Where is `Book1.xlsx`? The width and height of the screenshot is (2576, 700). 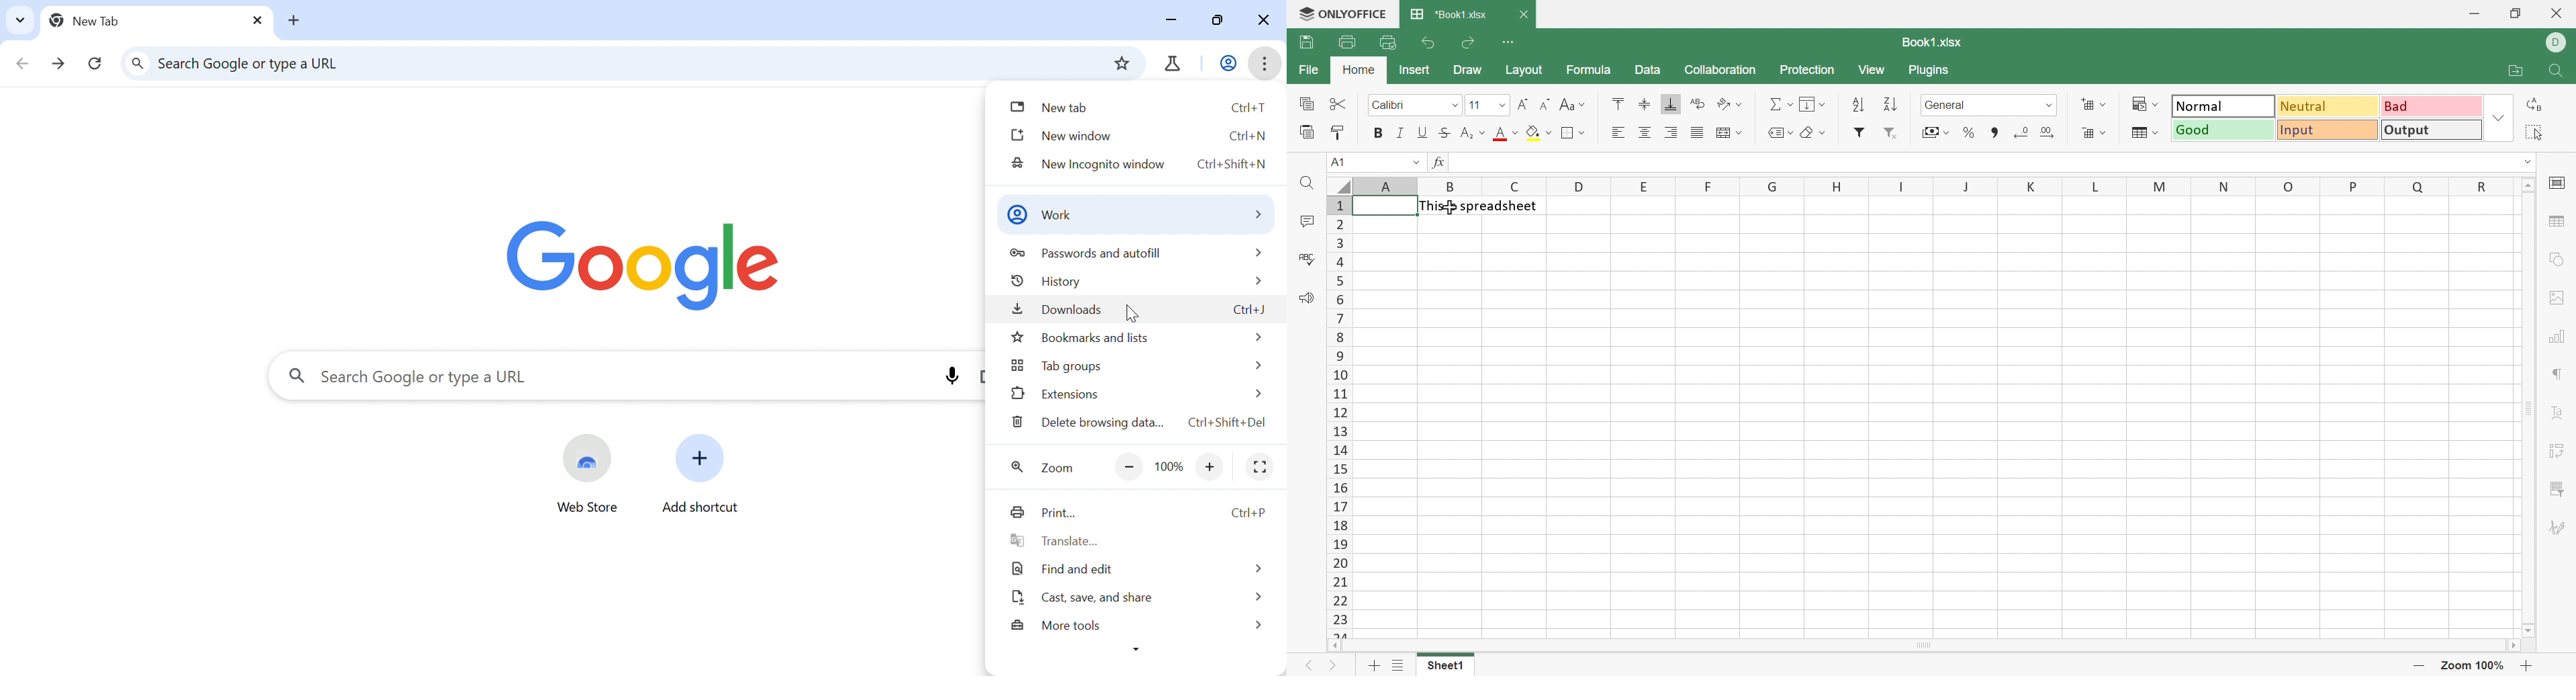
Book1.xlsx is located at coordinates (1930, 42).